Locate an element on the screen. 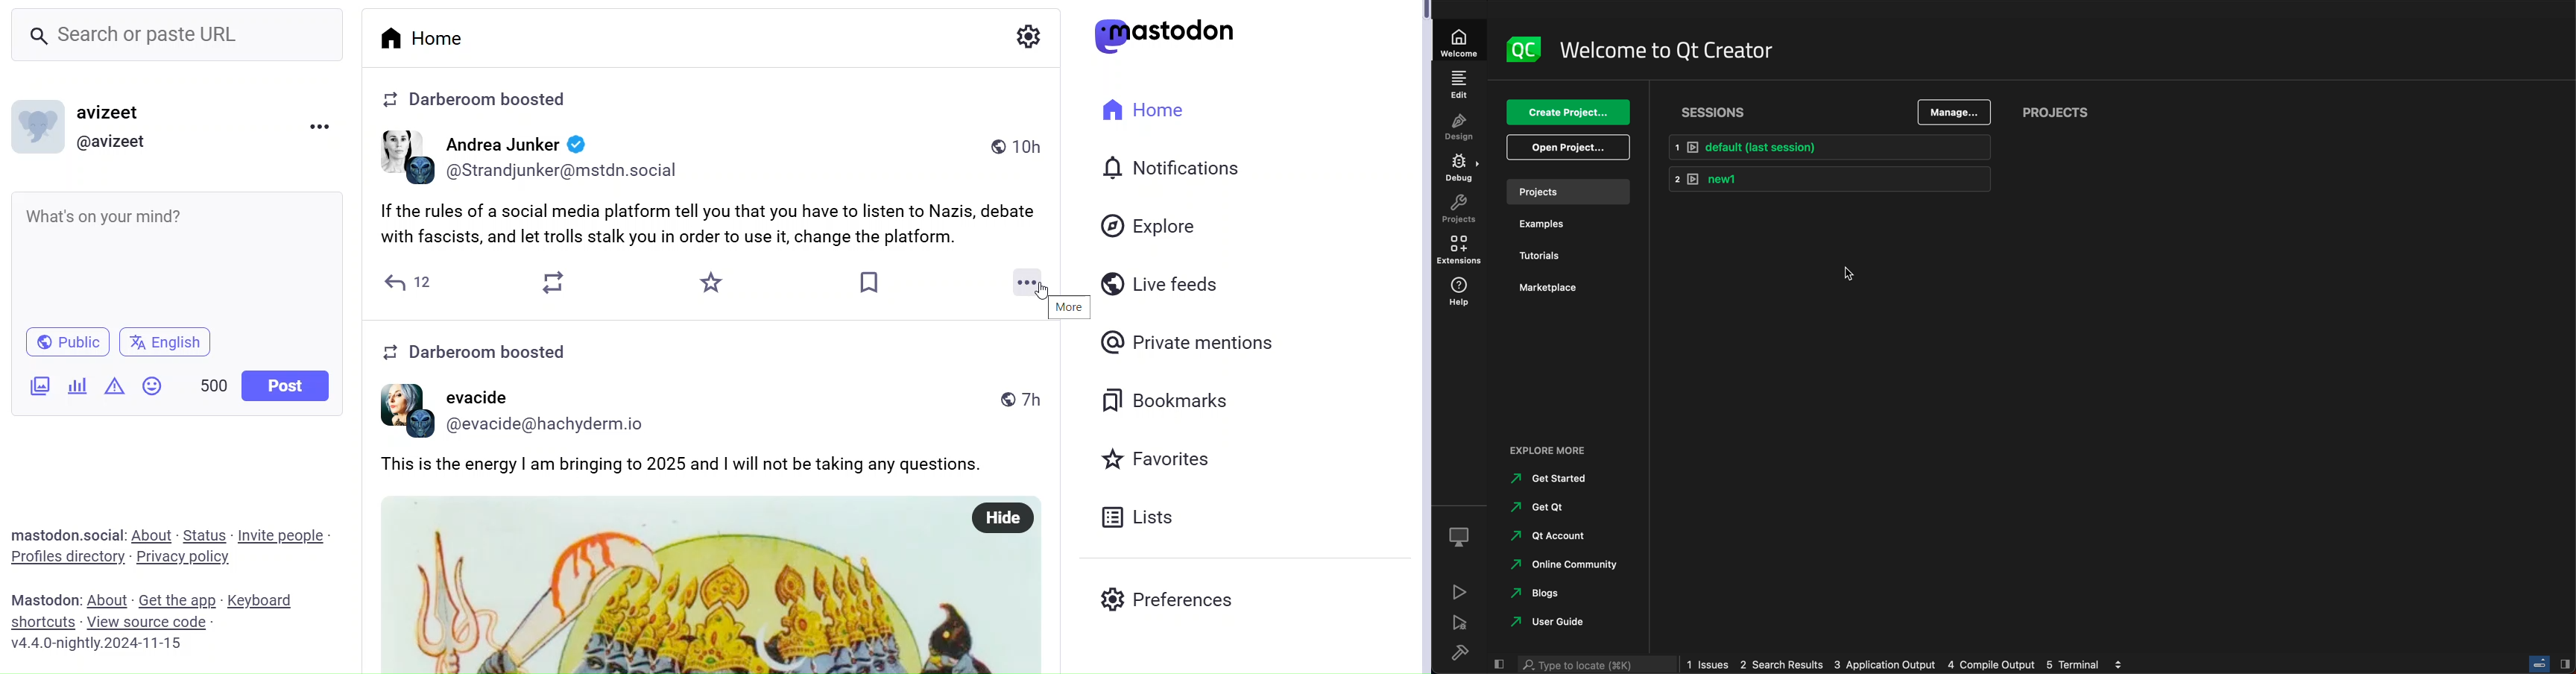  run is located at coordinates (1461, 591).